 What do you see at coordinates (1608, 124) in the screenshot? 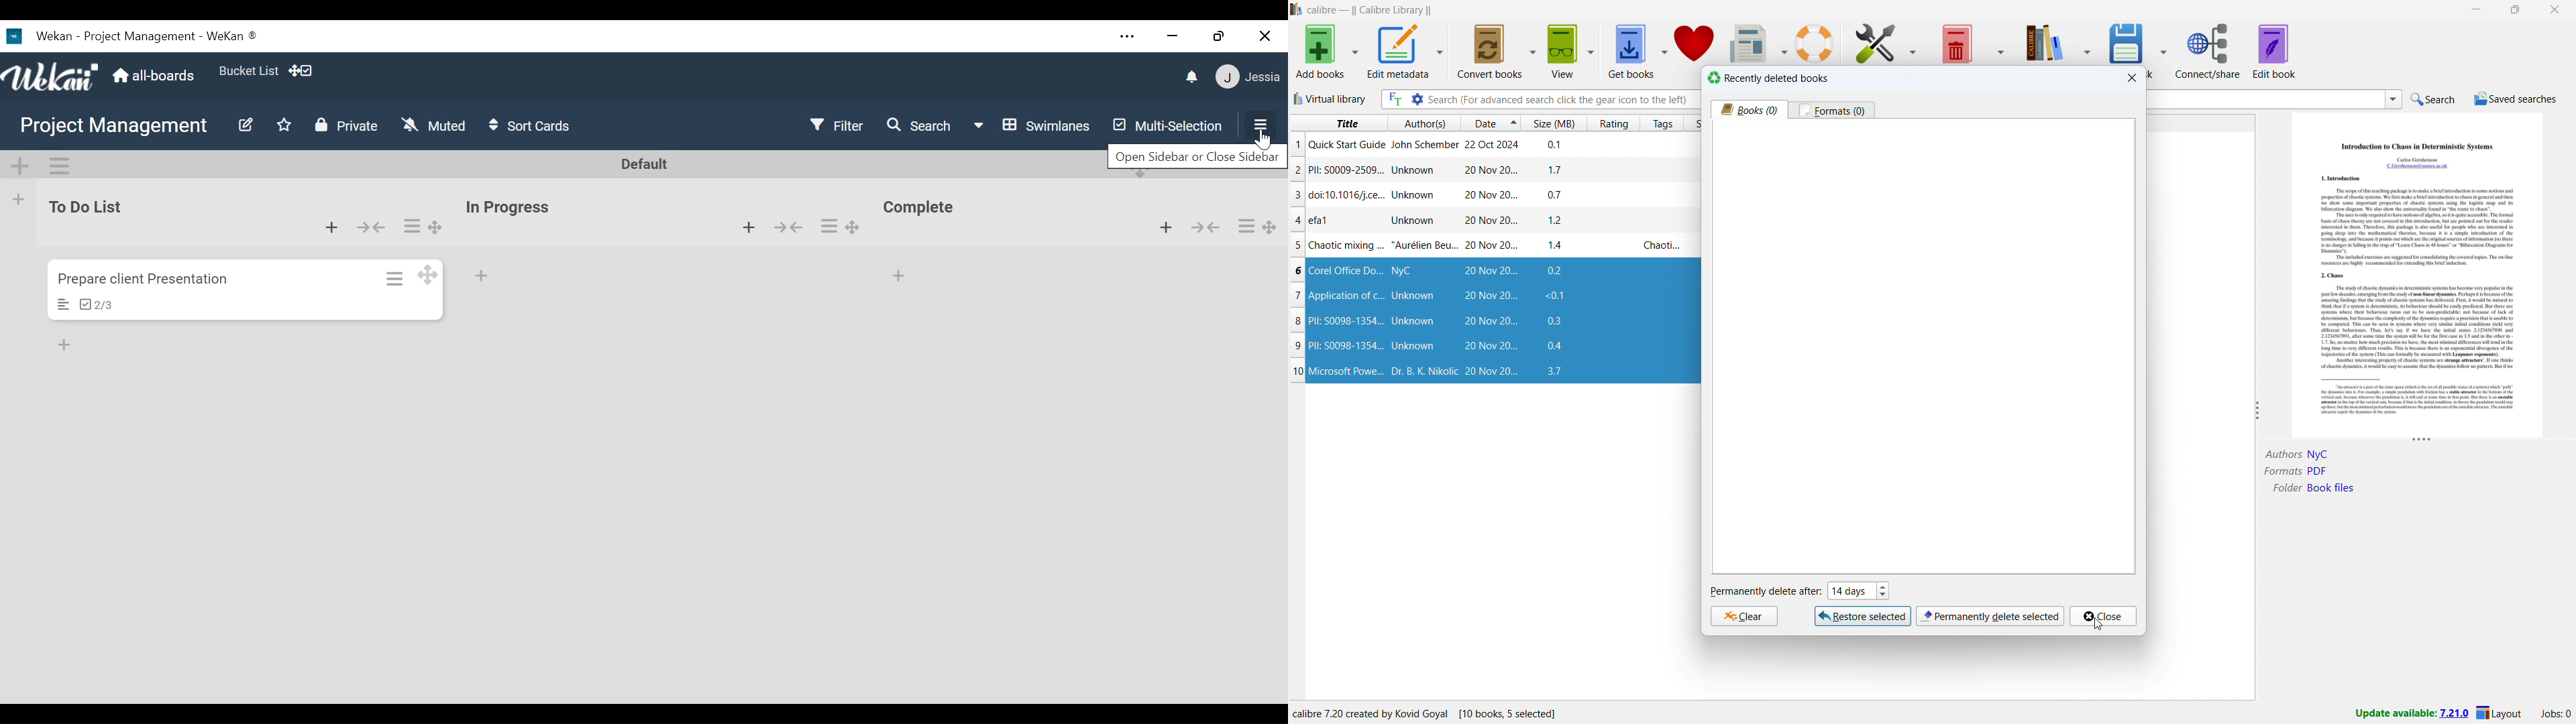
I see `sort by rating` at bounding box center [1608, 124].